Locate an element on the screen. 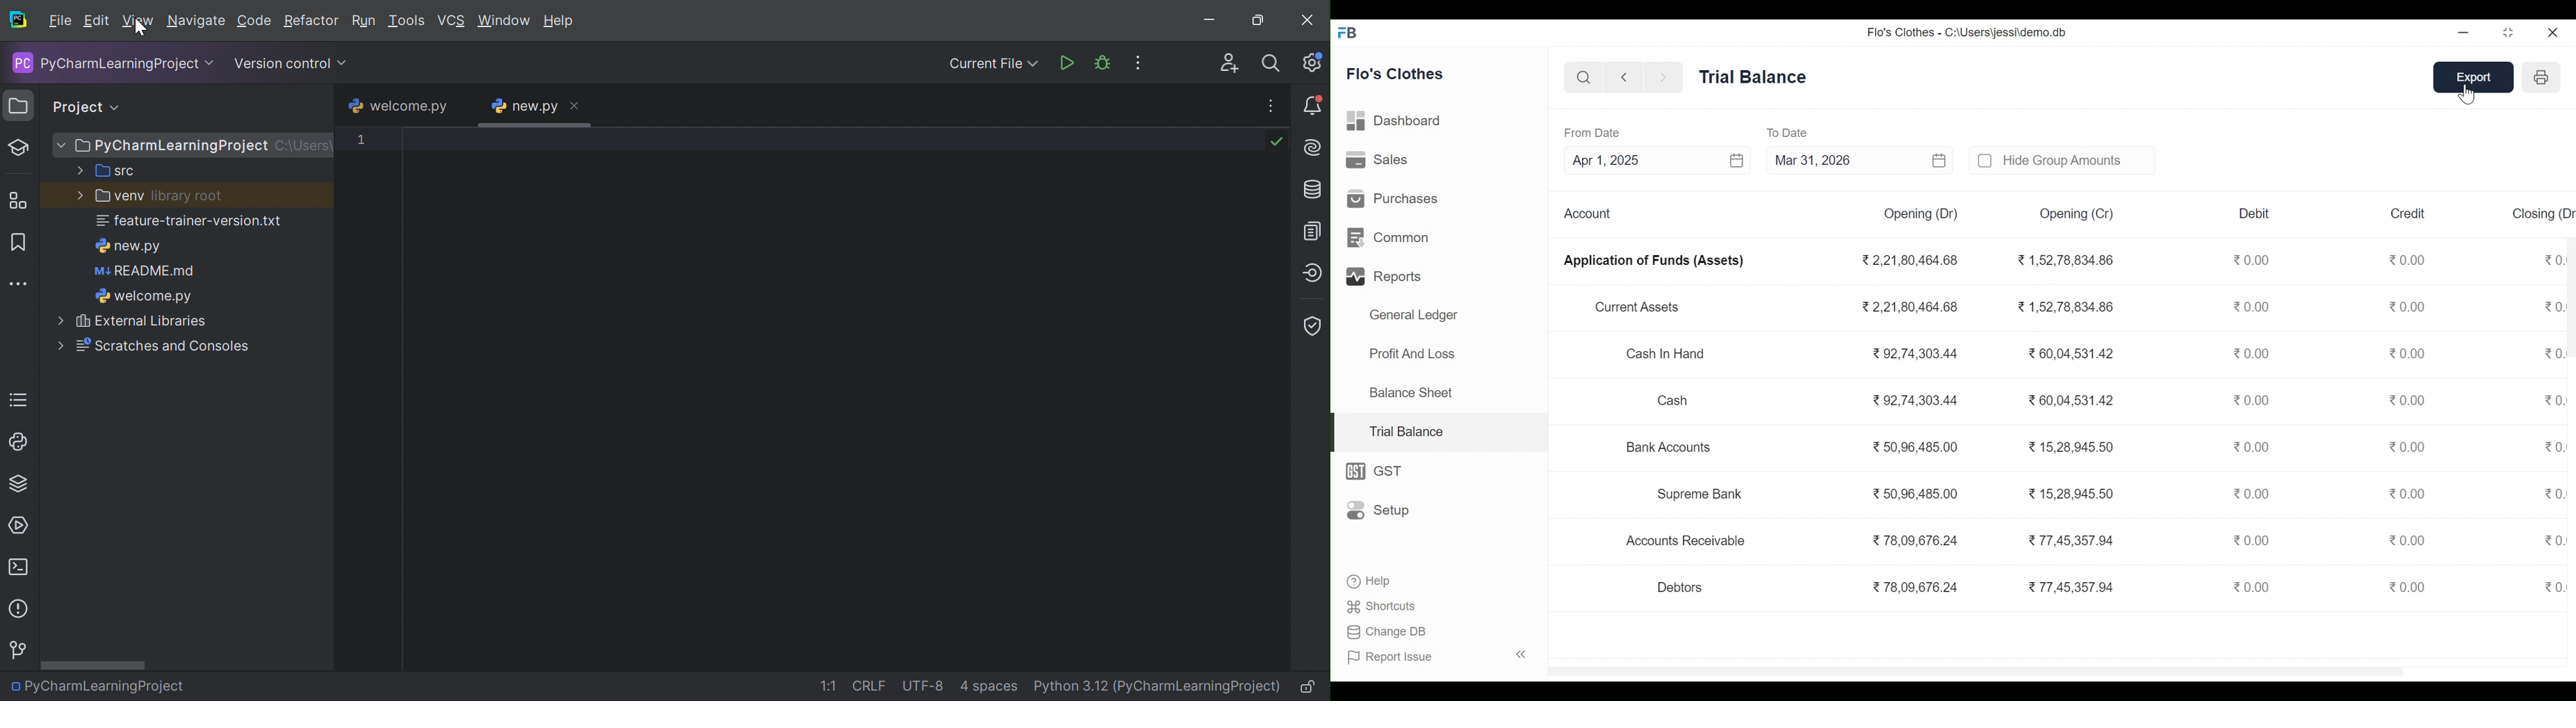 The width and height of the screenshot is (2576, 728). 0.00 is located at coordinates (2253, 400).